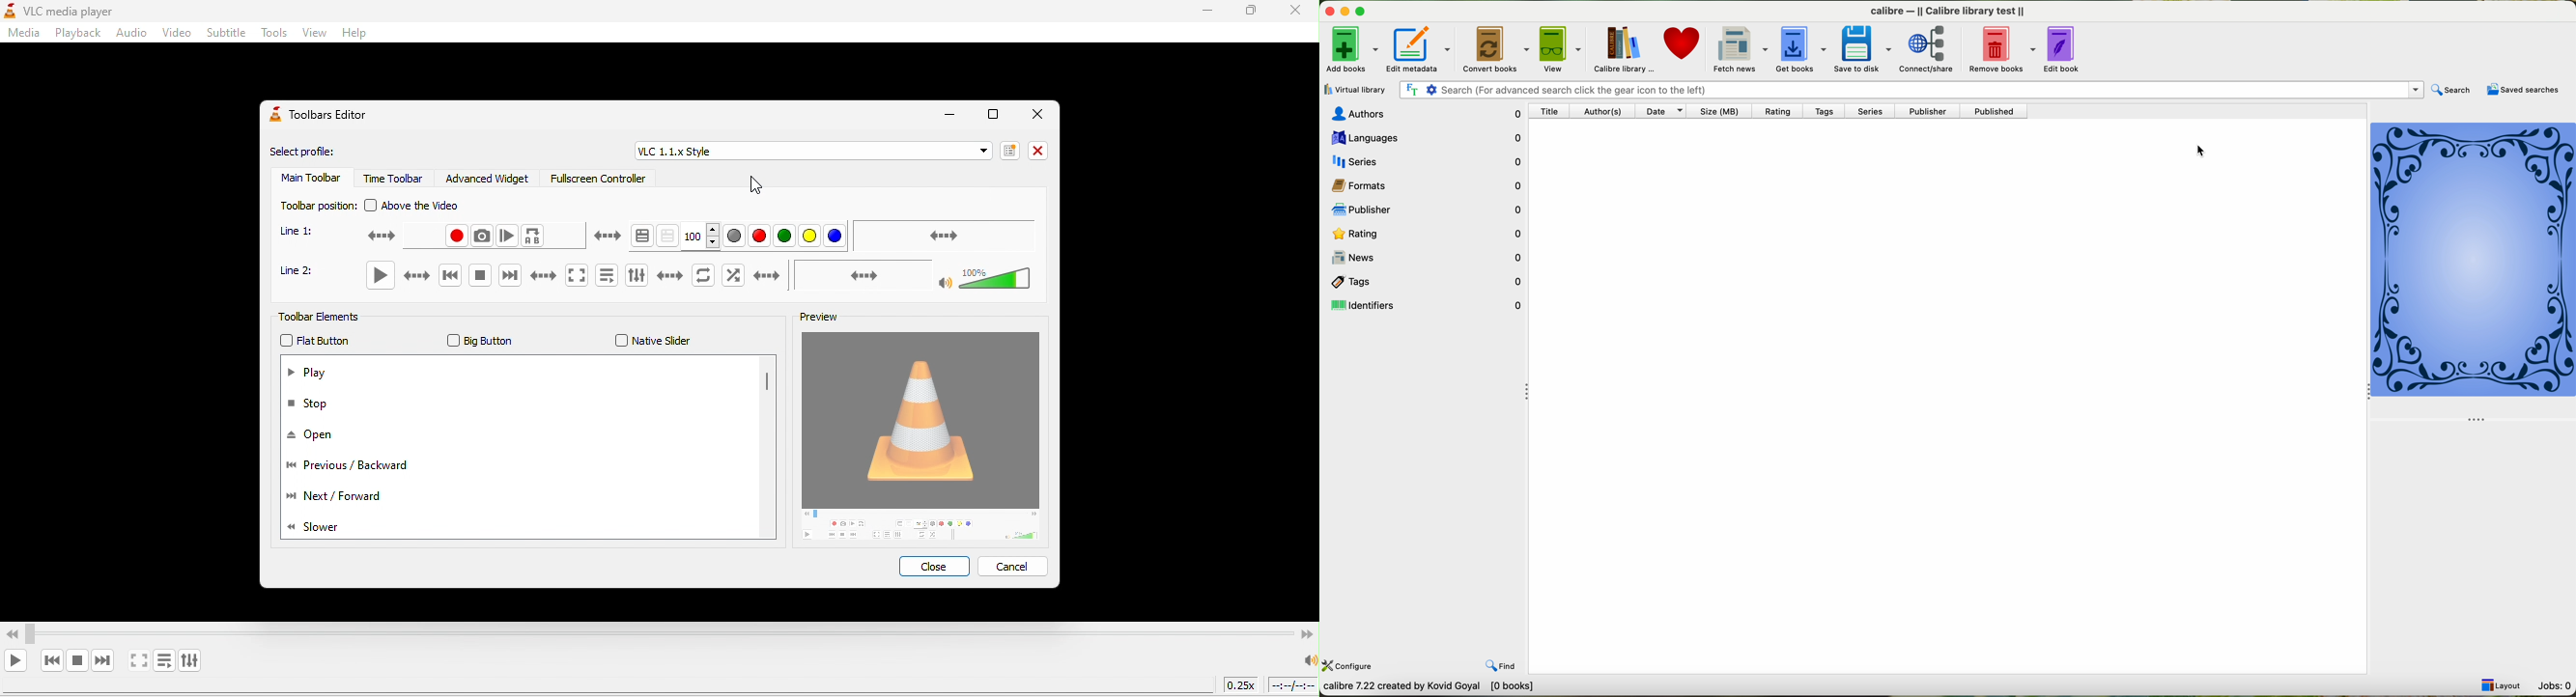 The height and width of the screenshot is (700, 2576). I want to click on frame to frame, so click(508, 236).